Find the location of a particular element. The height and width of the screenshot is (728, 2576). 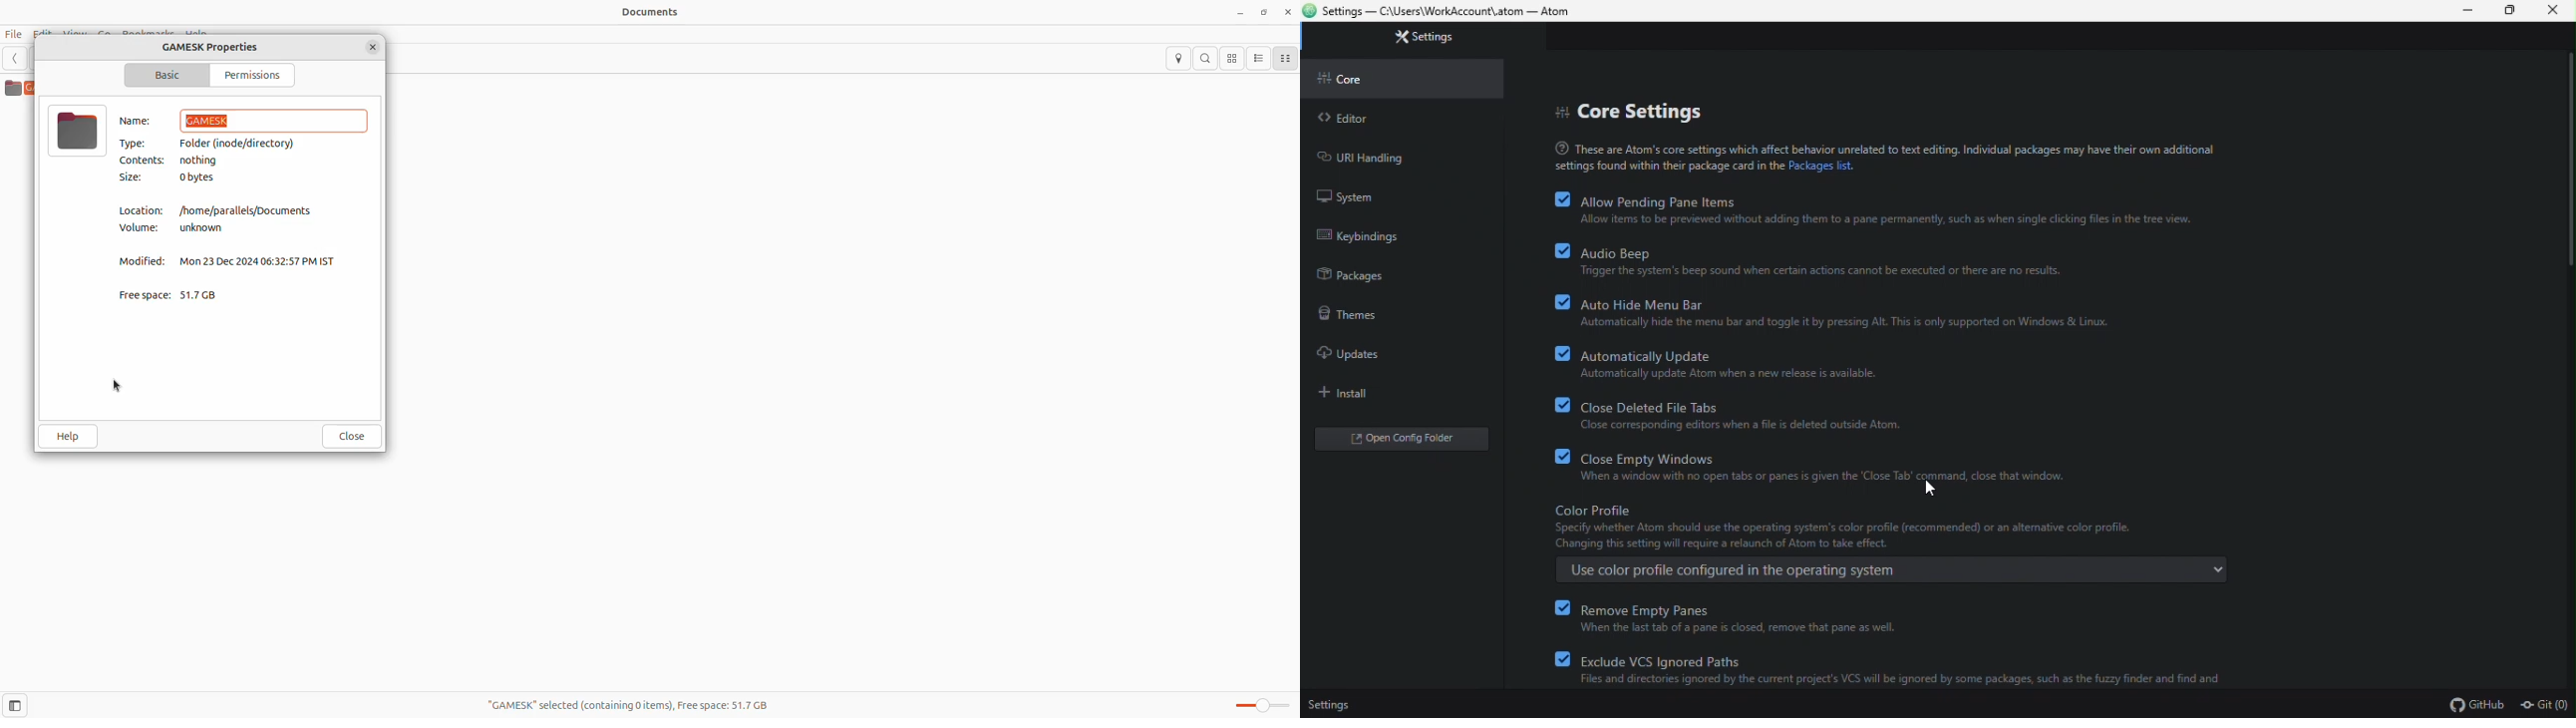

icon view is located at coordinates (1232, 58).